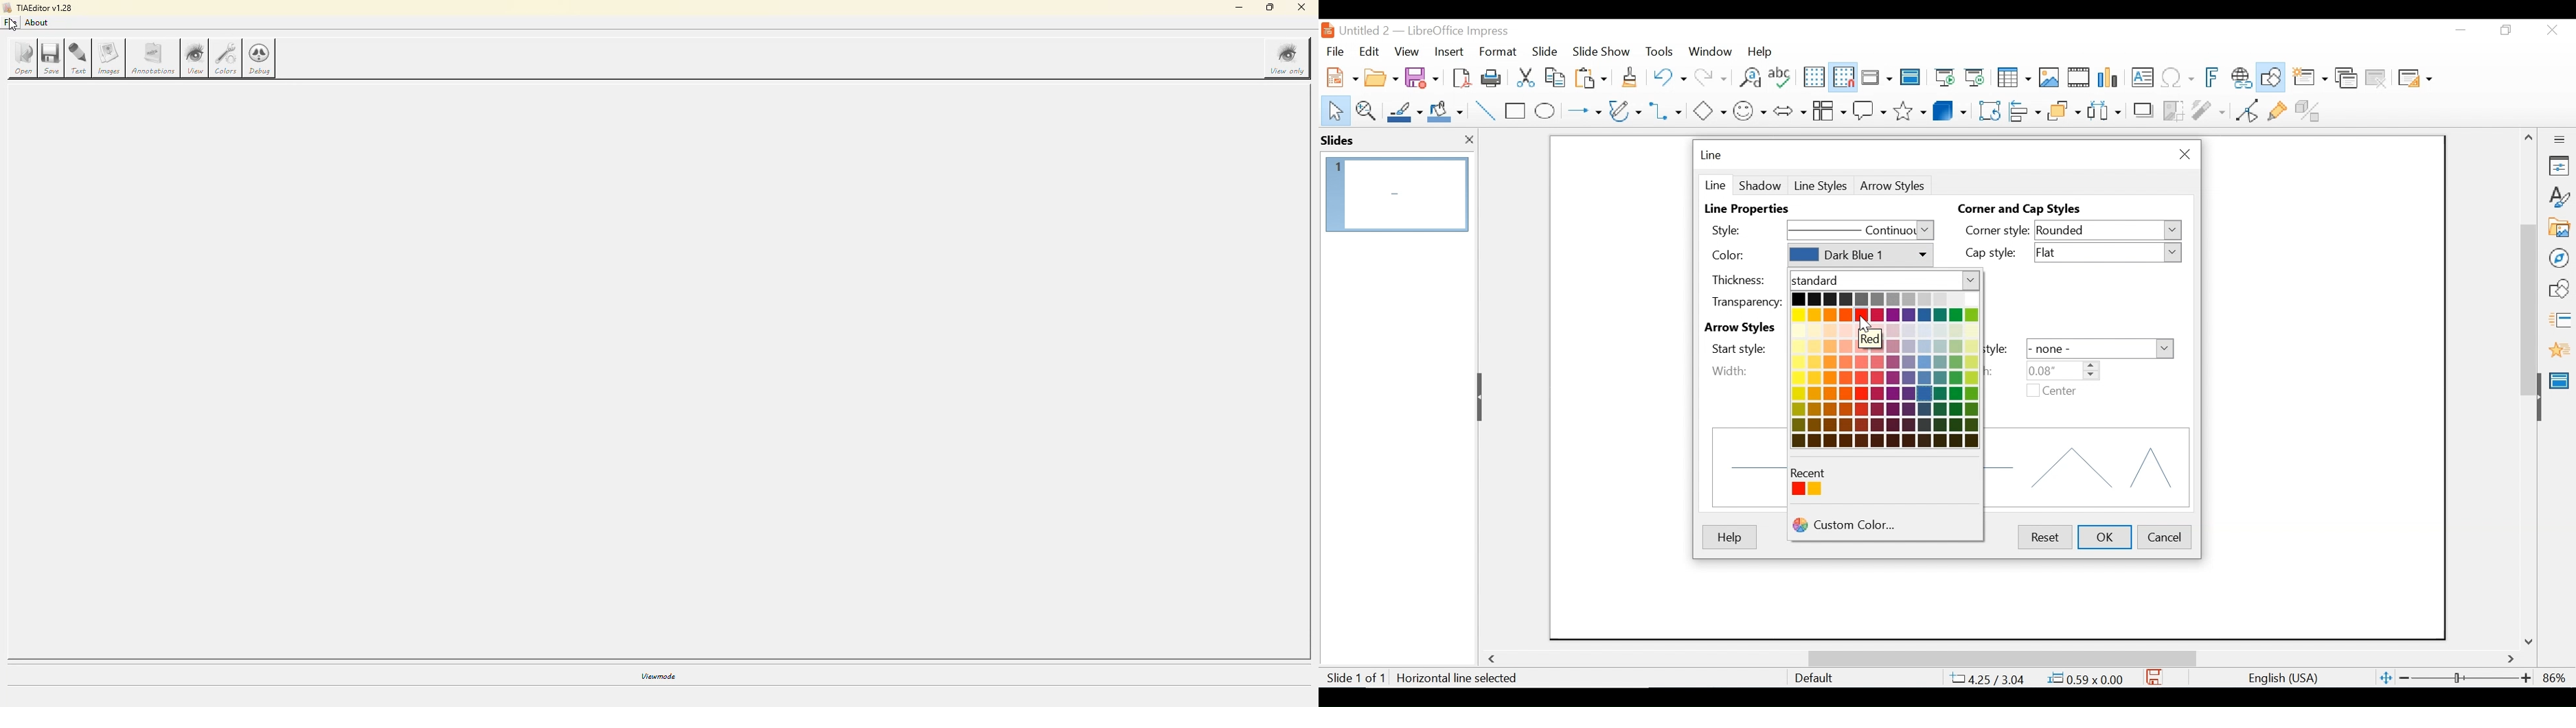 The image size is (2576, 728). What do you see at coordinates (1813, 77) in the screenshot?
I see `Display Grid` at bounding box center [1813, 77].